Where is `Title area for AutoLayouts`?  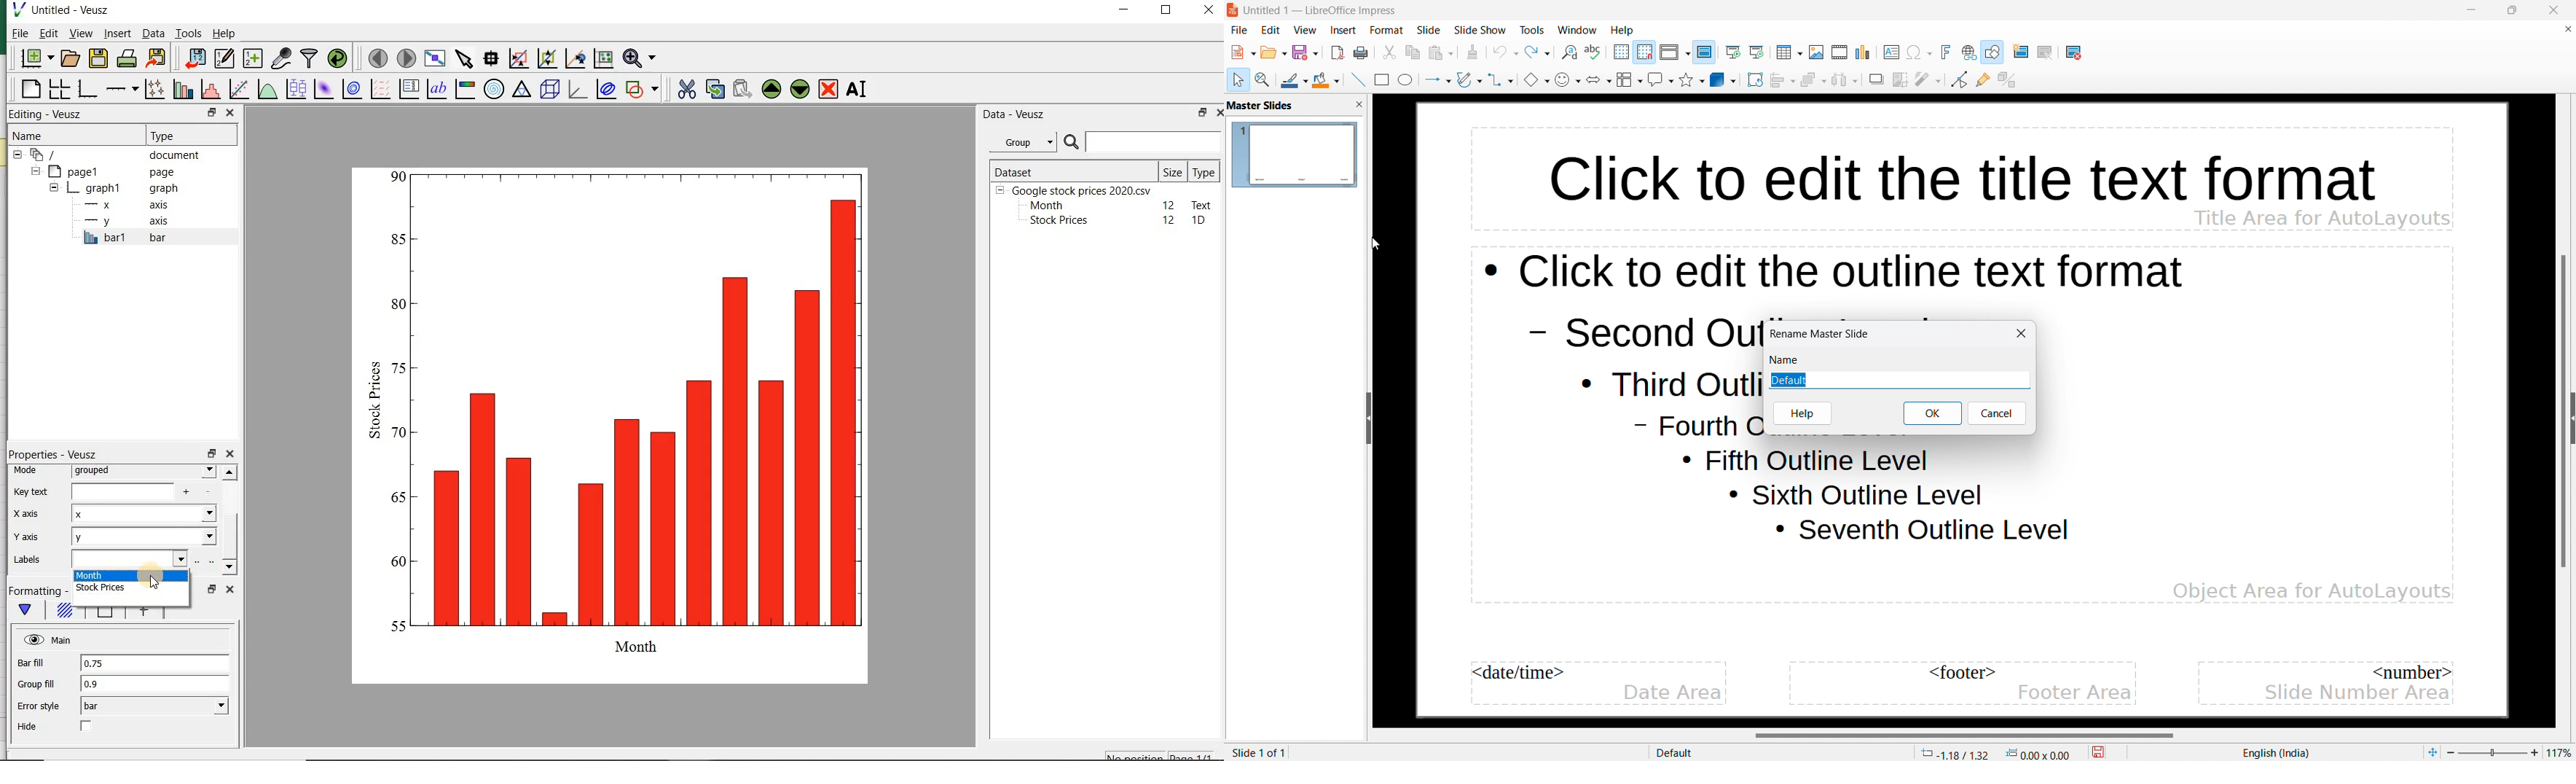
Title area for AutoLayouts is located at coordinates (2322, 218).